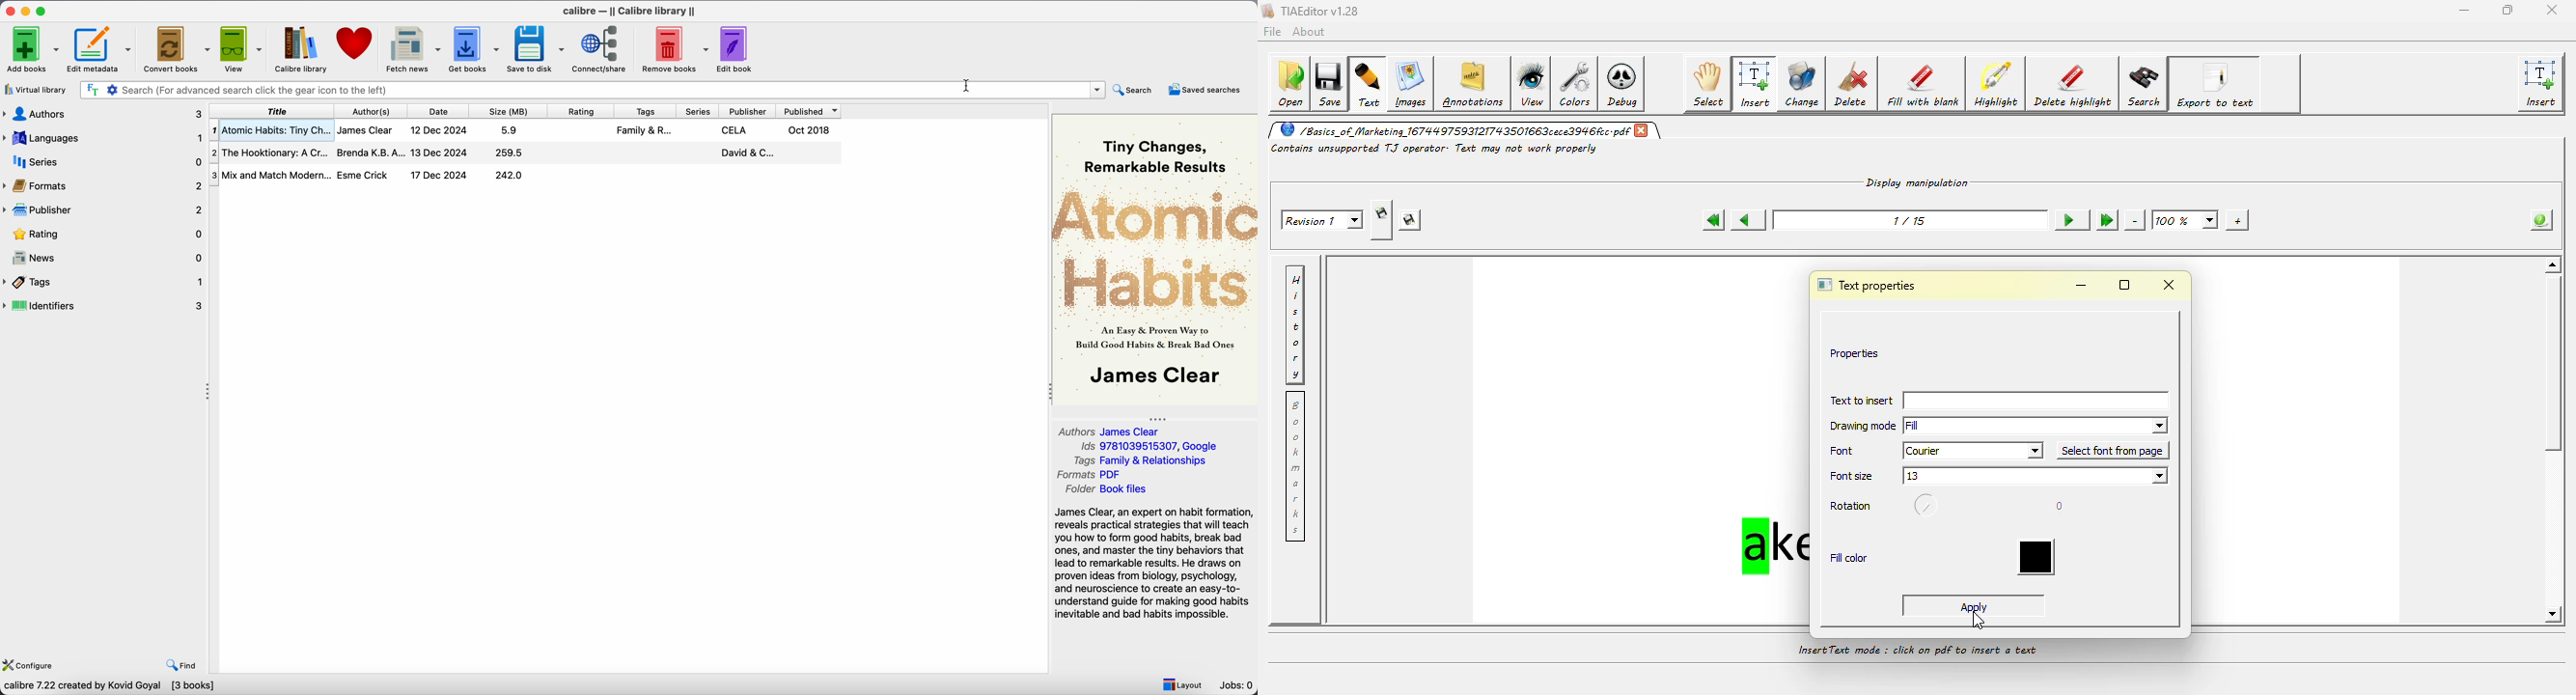 The height and width of the screenshot is (700, 2576). Describe the element at coordinates (1709, 84) in the screenshot. I see `select` at that location.